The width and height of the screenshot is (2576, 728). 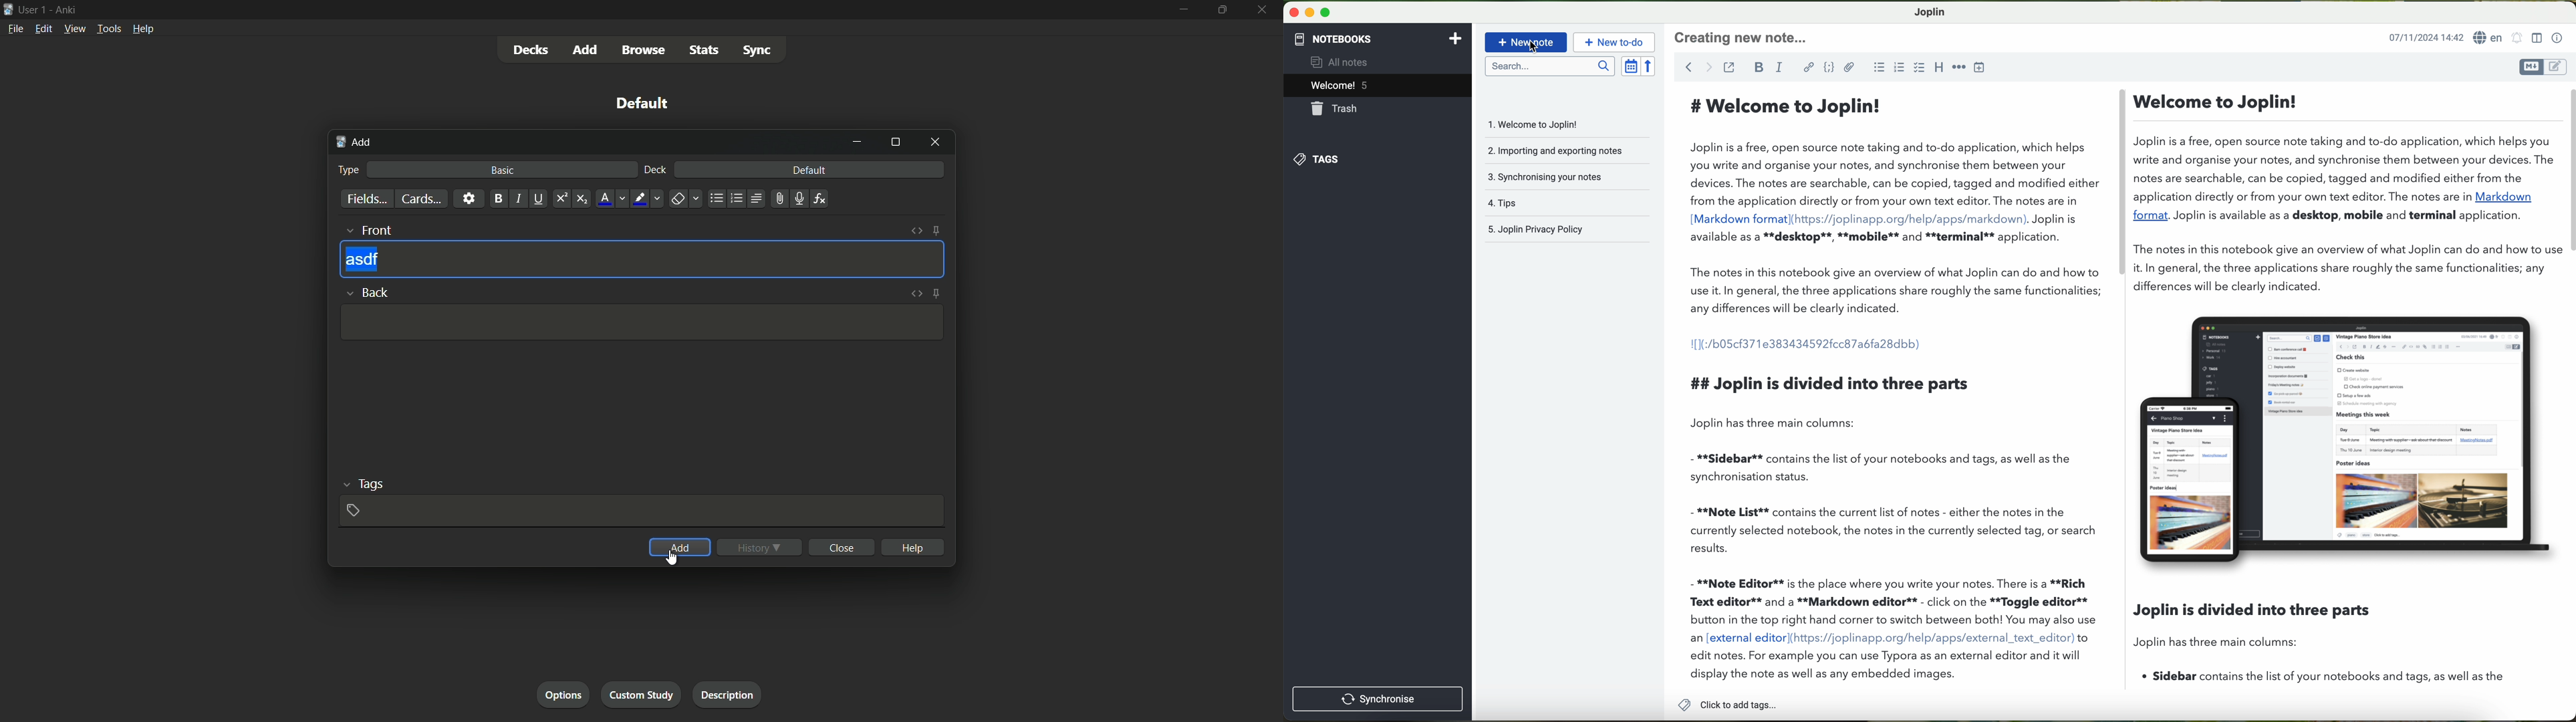 What do you see at coordinates (1615, 43) in the screenshot?
I see `new to-do` at bounding box center [1615, 43].